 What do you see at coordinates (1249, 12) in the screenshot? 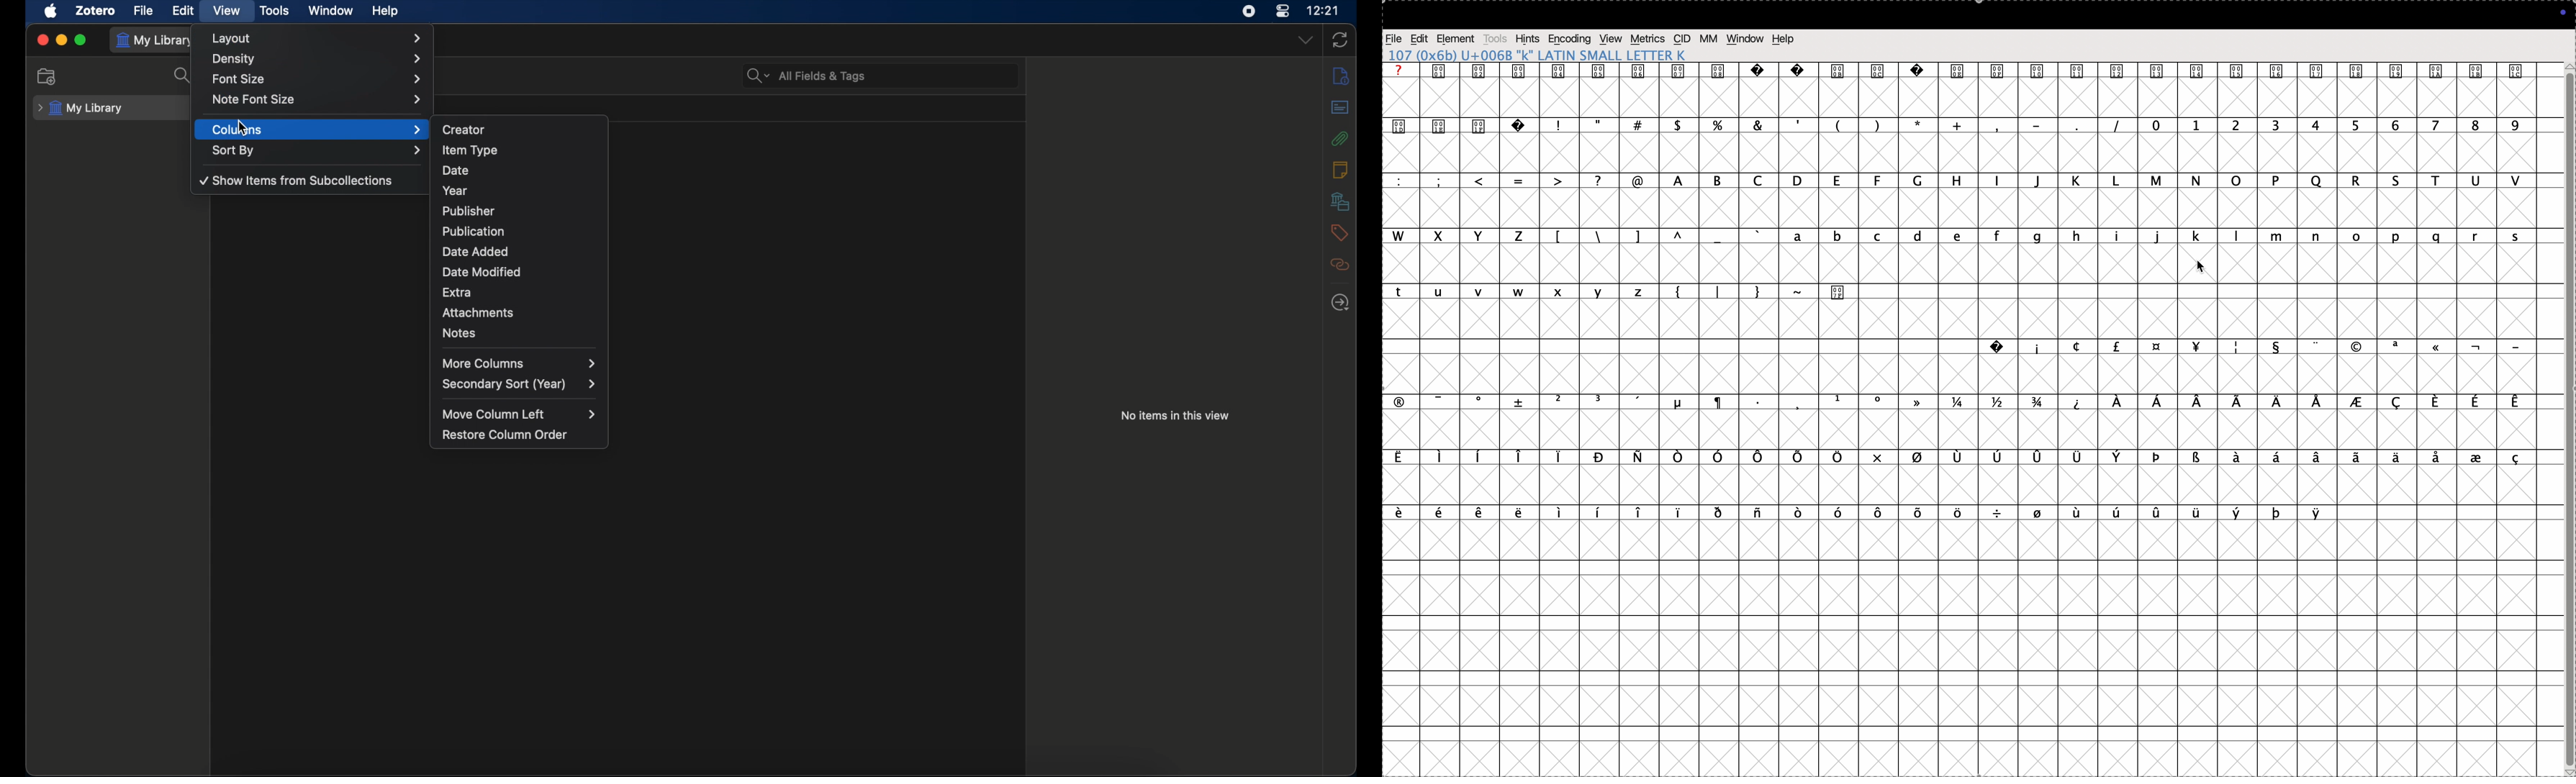
I see `screen recorder` at bounding box center [1249, 12].